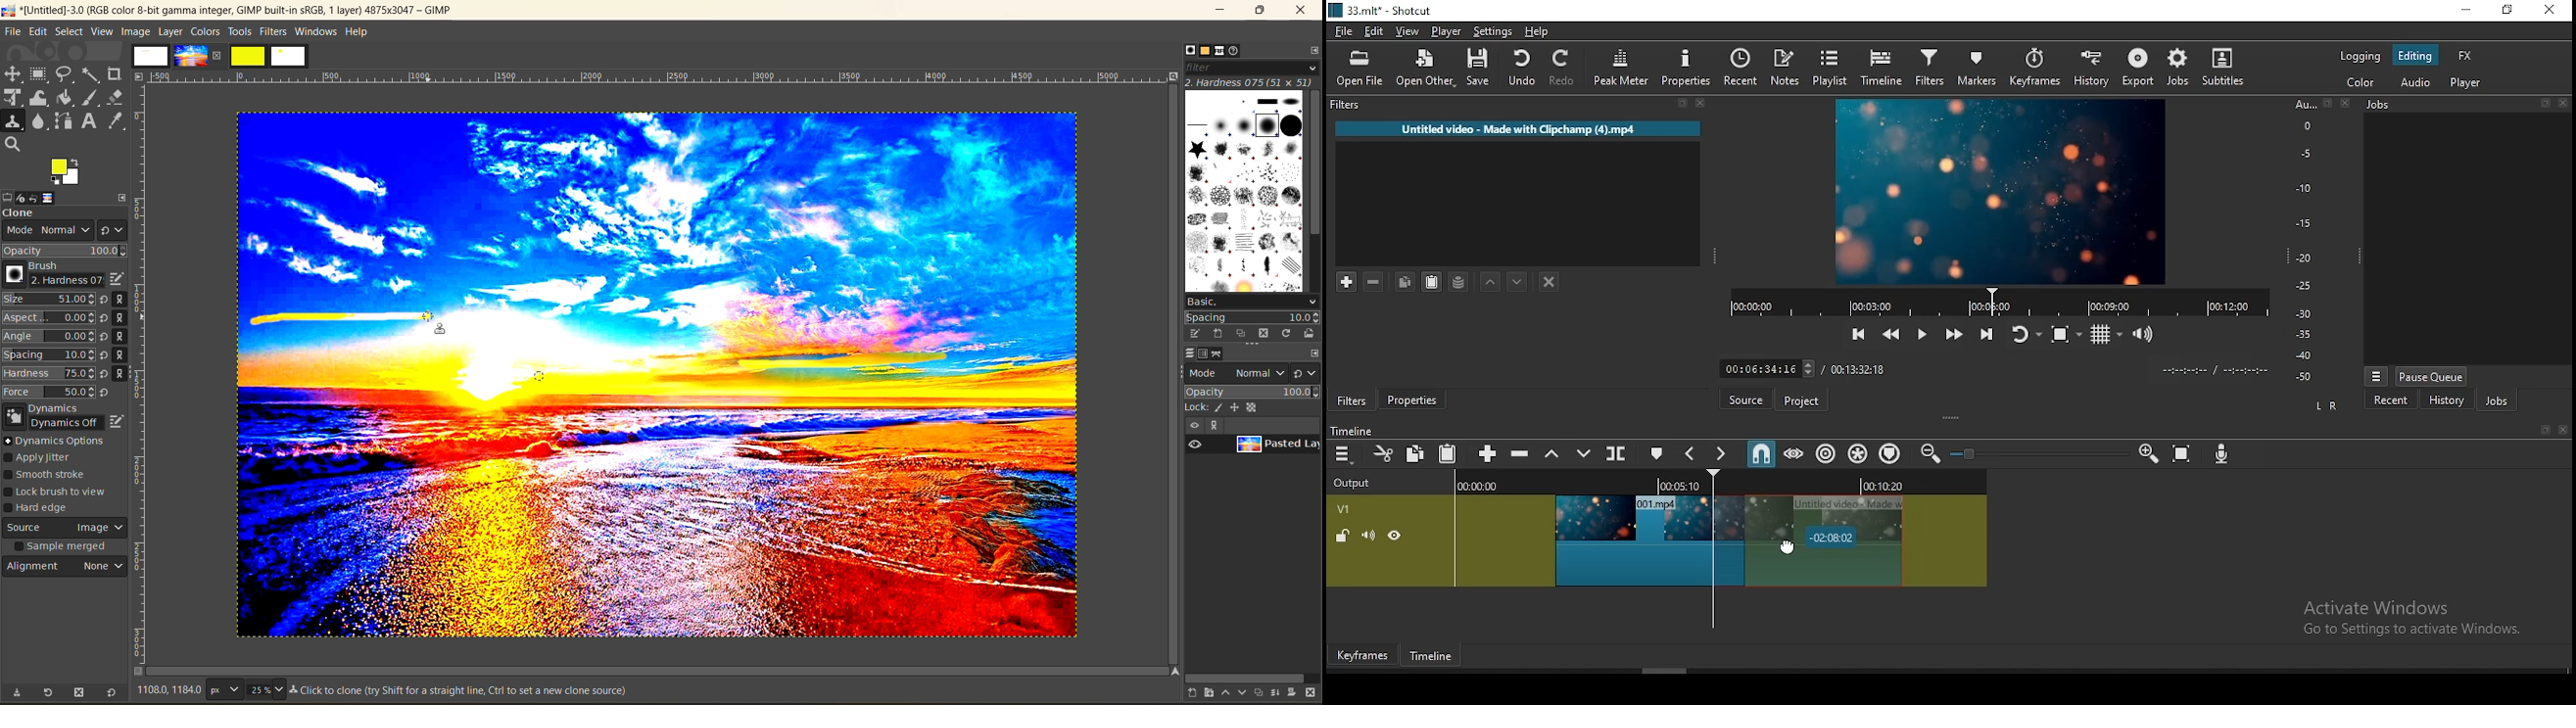 The height and width of the screenshot is (728, 2576). Describe the element at coordinates (1513, 132) in the screenshot. I see `Untitled video` at that location.